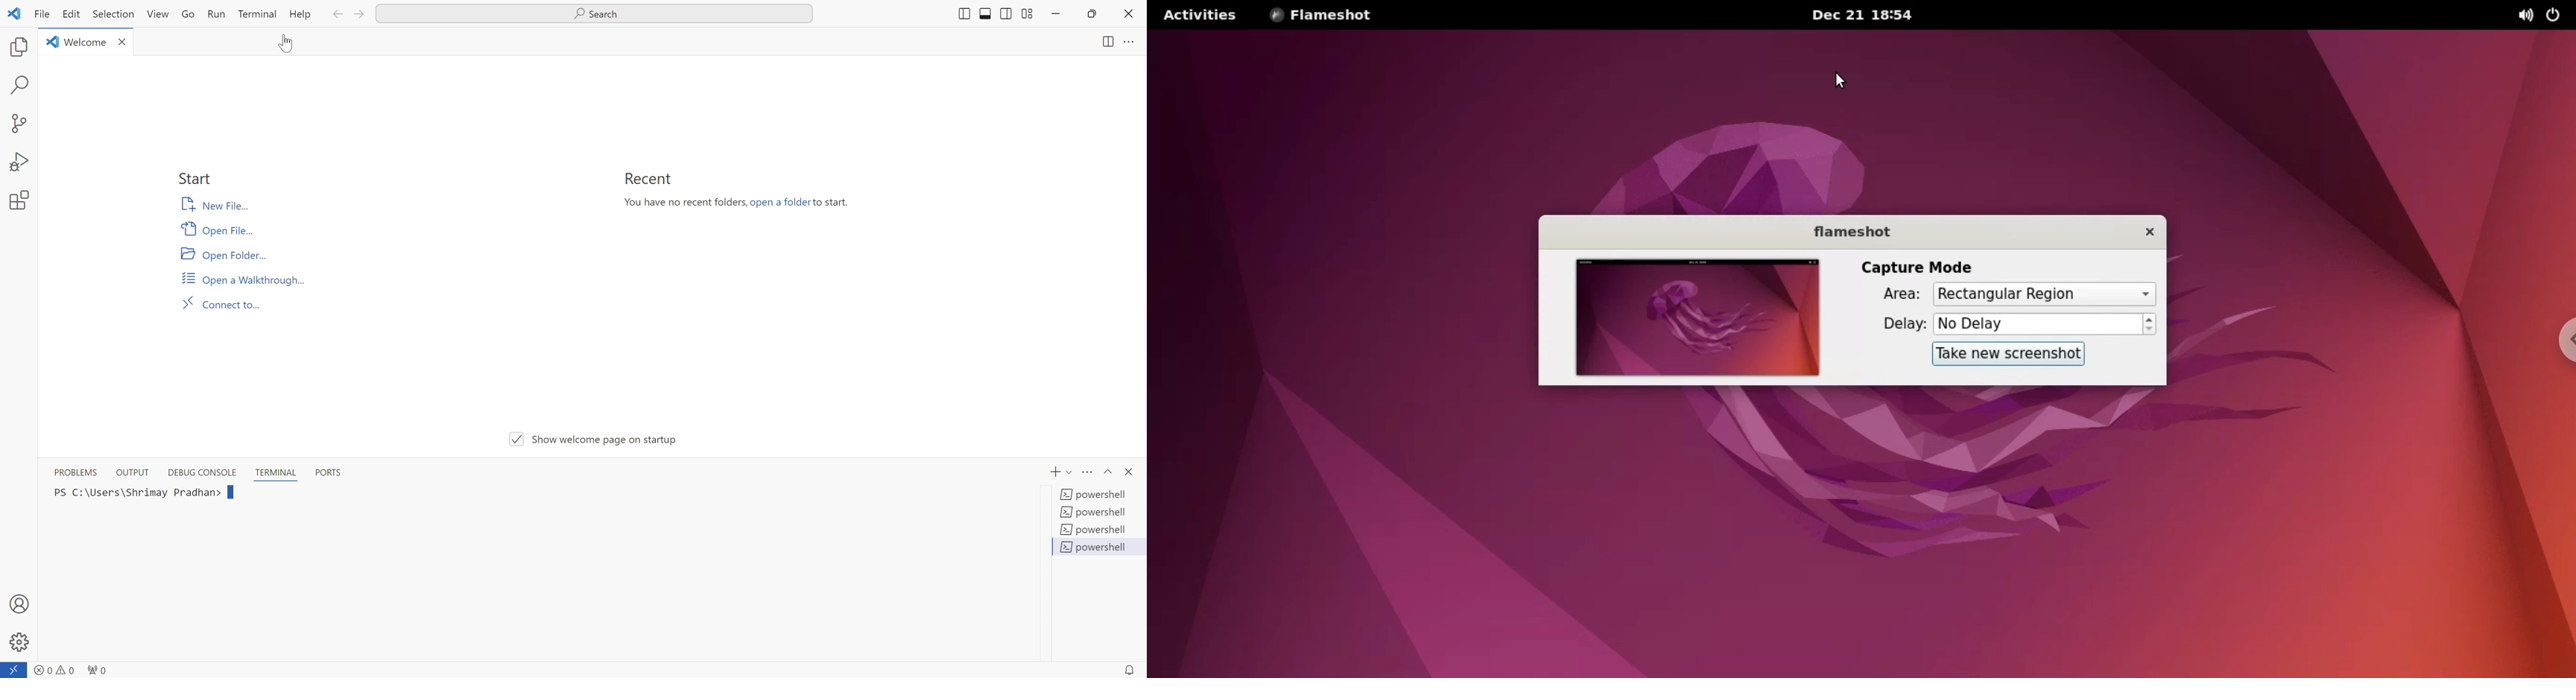  I want to click on split, so click(1105, 43).